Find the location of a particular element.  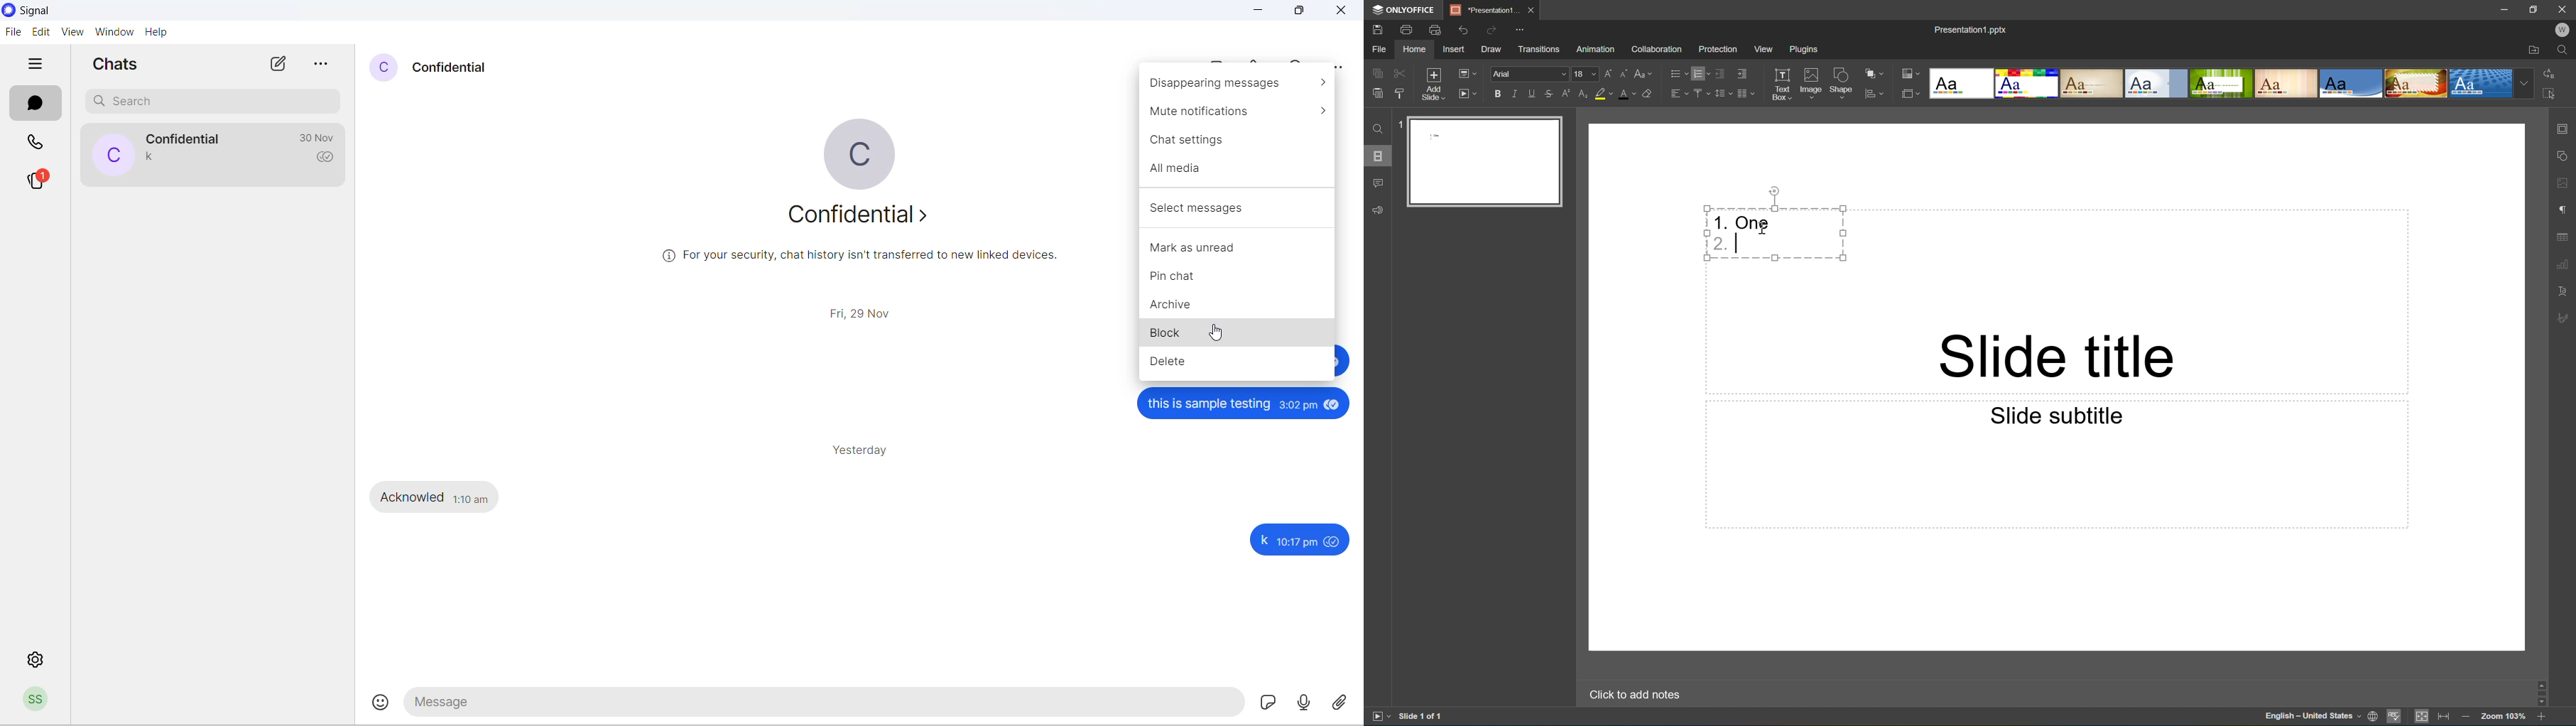

Insert columns is located at coordinates (1746, 97).